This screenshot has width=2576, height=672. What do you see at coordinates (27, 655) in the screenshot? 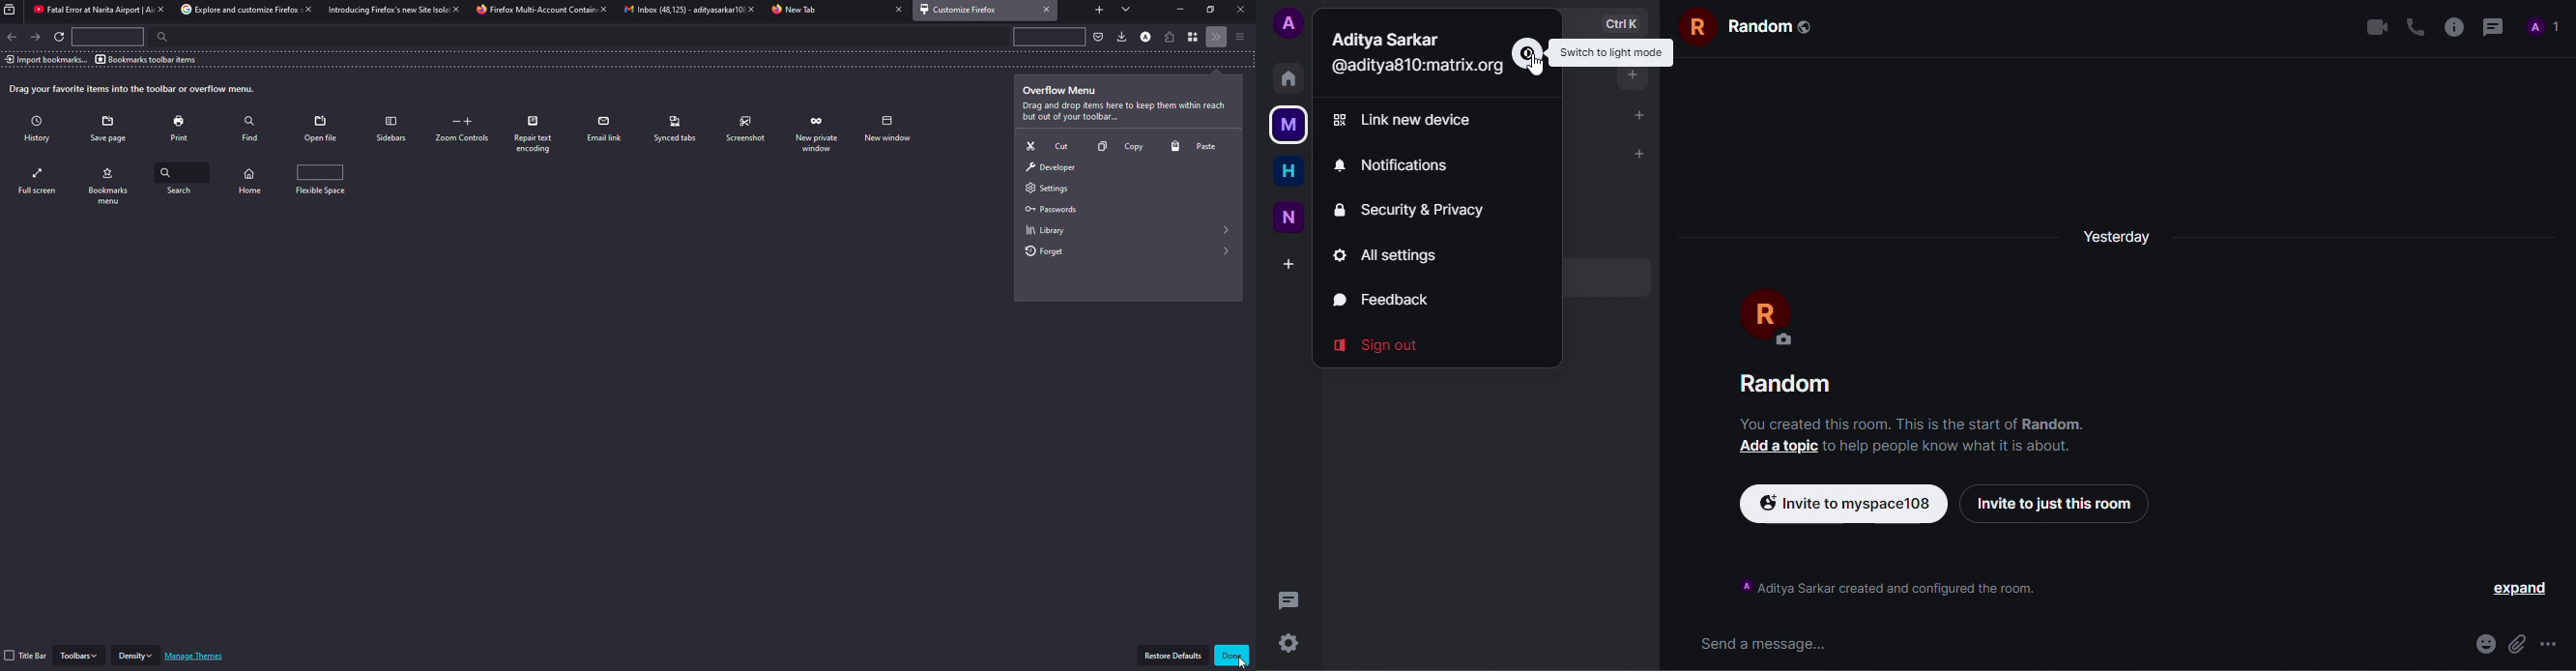
I see `title bar` at bounding box center [27, 655].